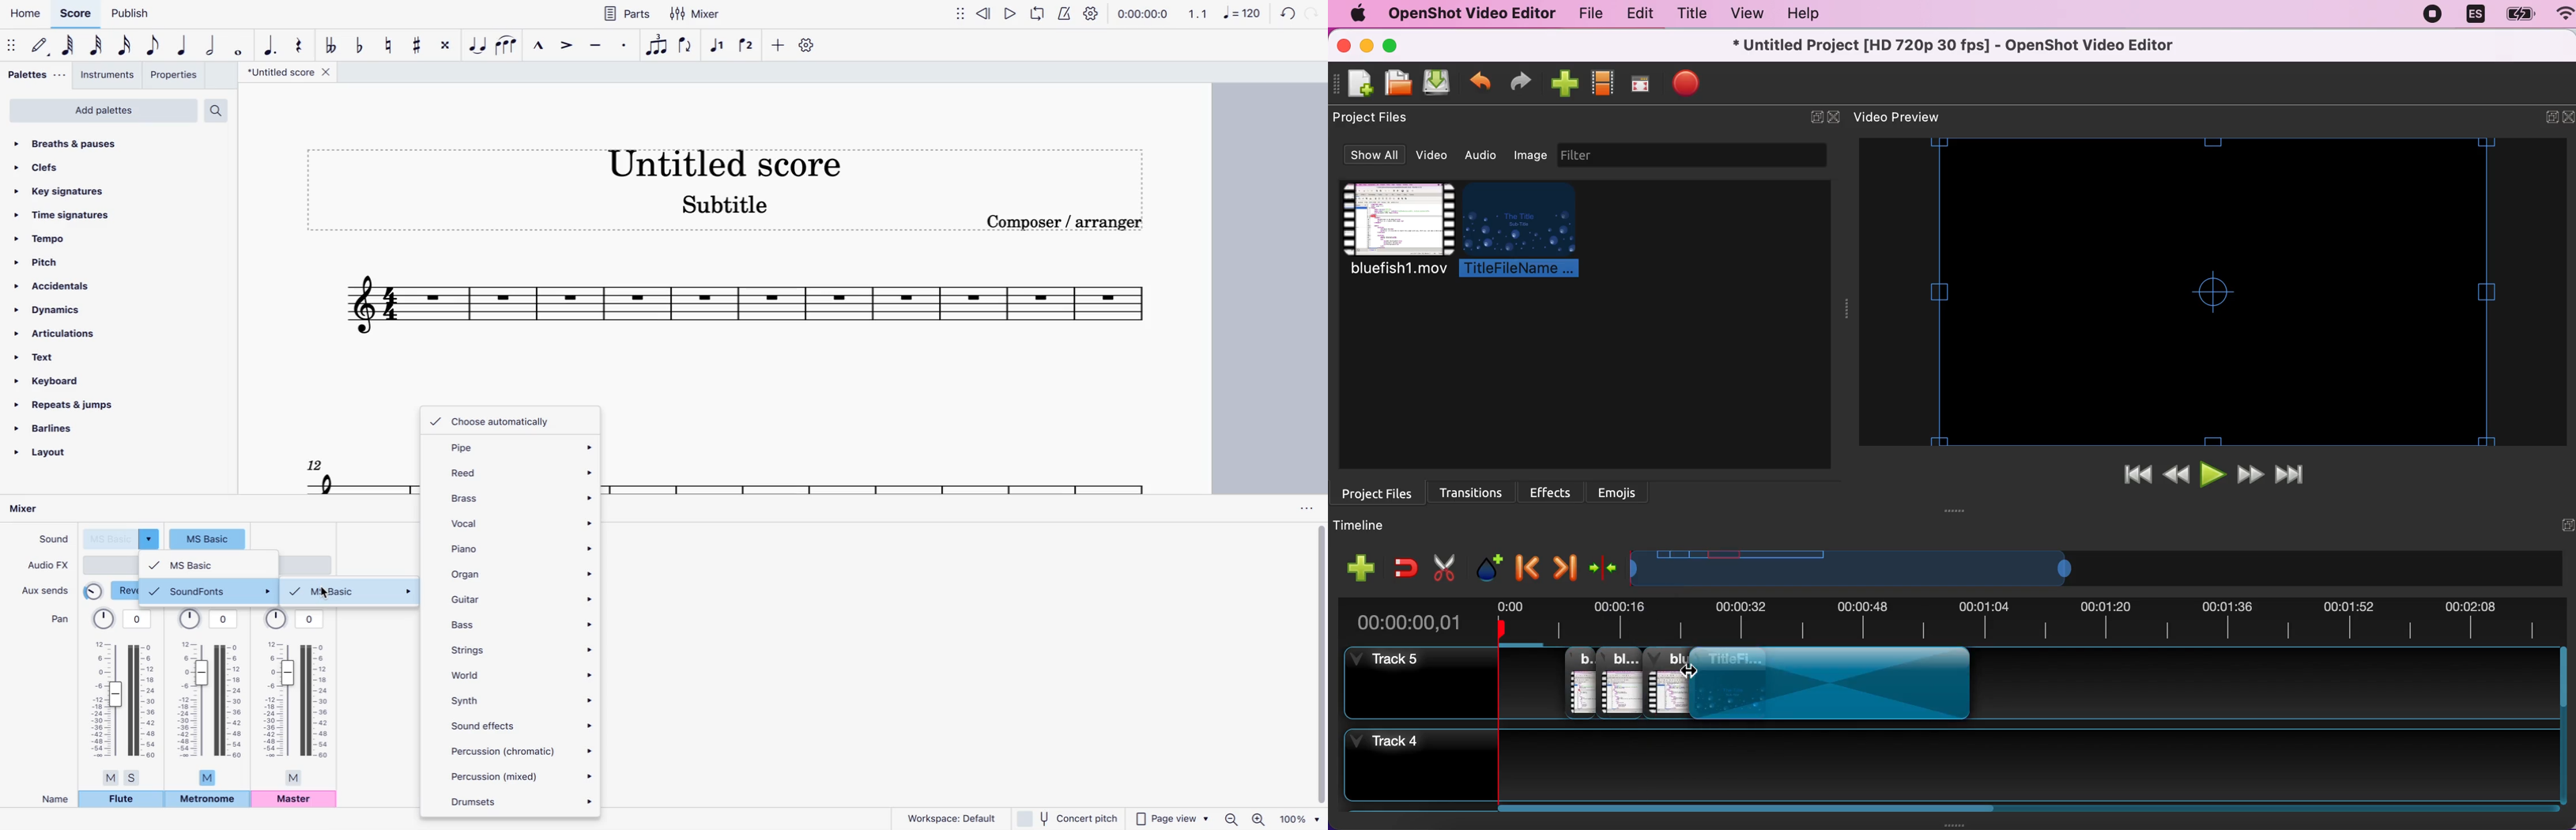 Image resolution: width=2576 pixels, height=840 pixels. What do you see at coordinates (658, 49) in the screenshot?
I see `tuplet` at bounding box center [658, 49].